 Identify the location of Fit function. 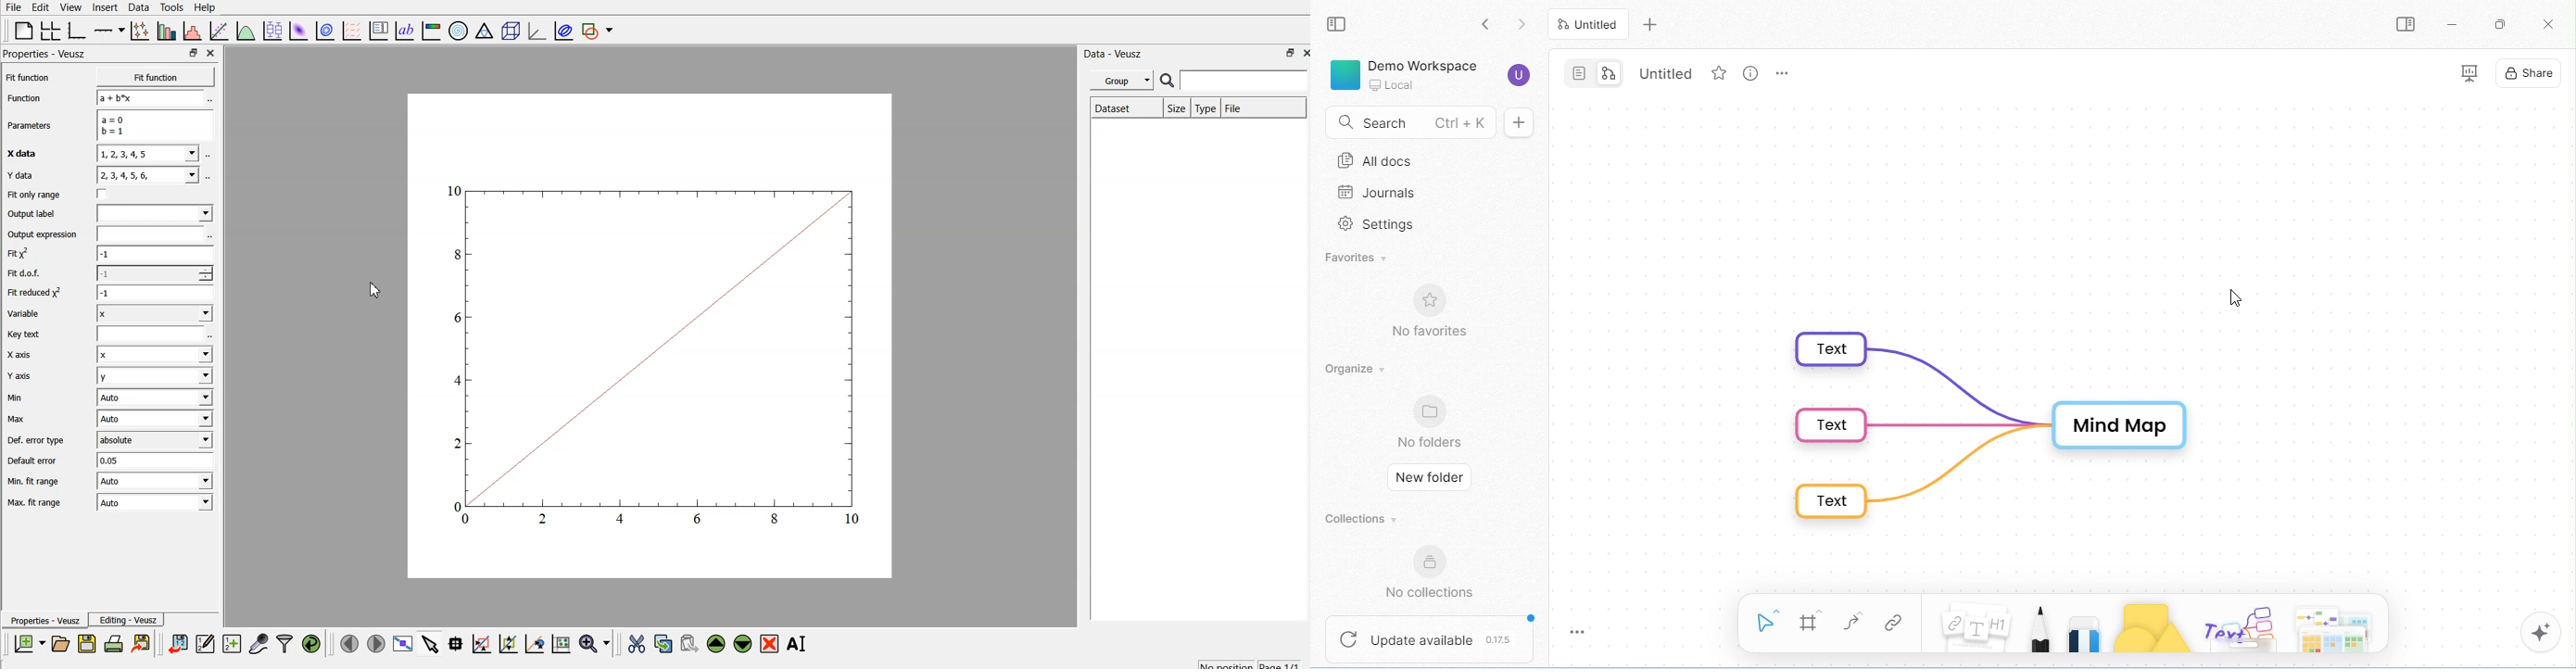
(38, 78).